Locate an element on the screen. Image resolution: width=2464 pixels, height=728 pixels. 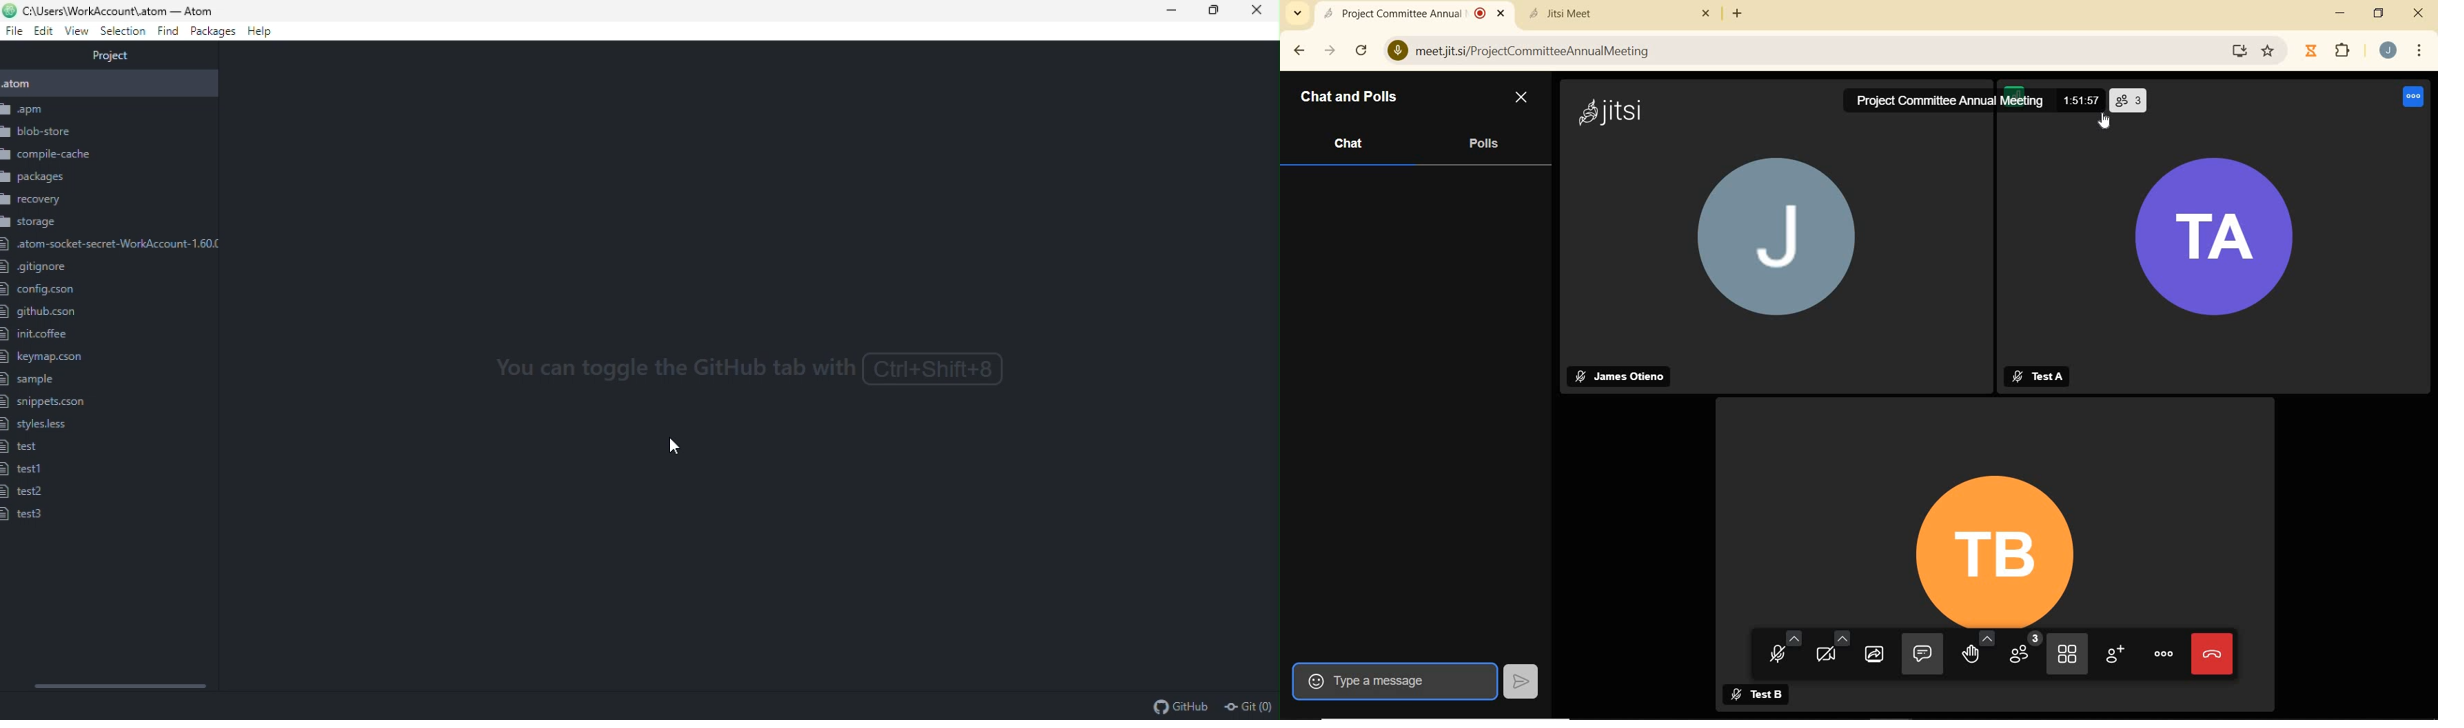
blob-store is located at coordinates (65, 130).